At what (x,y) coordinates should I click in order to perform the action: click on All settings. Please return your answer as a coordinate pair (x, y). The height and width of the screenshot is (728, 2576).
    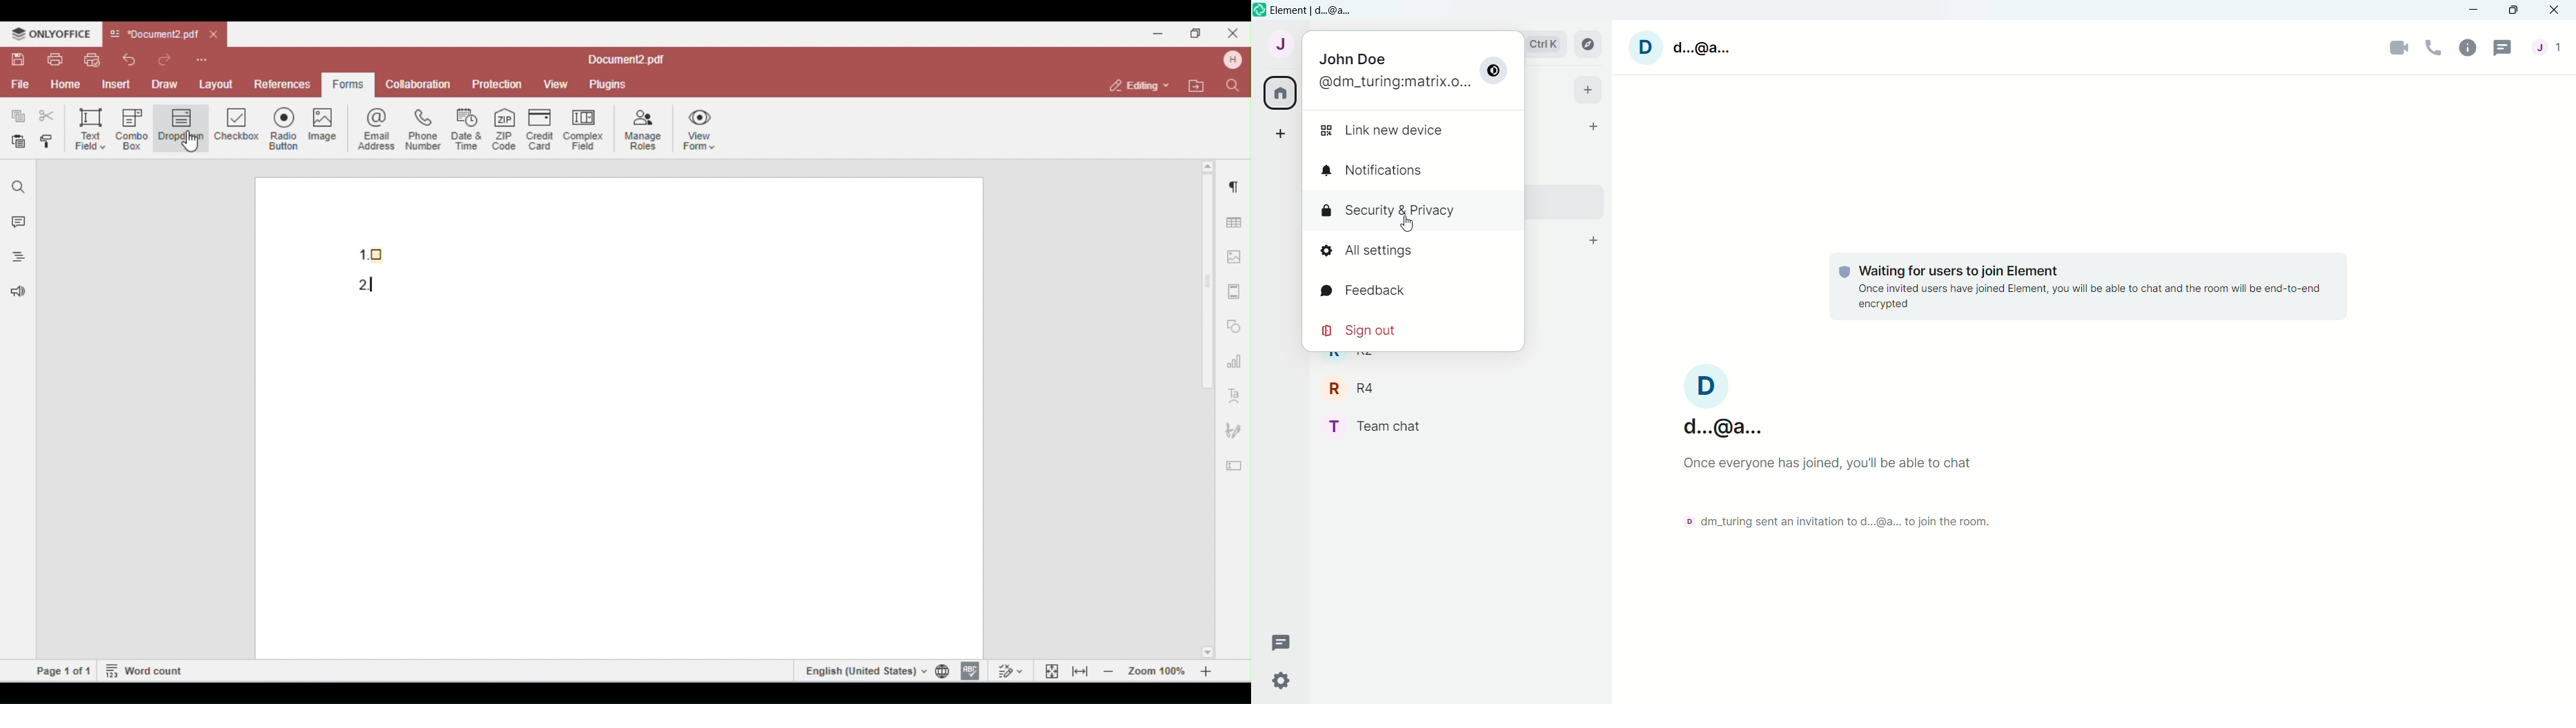
    Looking at the image, I should click on (1366, 250).